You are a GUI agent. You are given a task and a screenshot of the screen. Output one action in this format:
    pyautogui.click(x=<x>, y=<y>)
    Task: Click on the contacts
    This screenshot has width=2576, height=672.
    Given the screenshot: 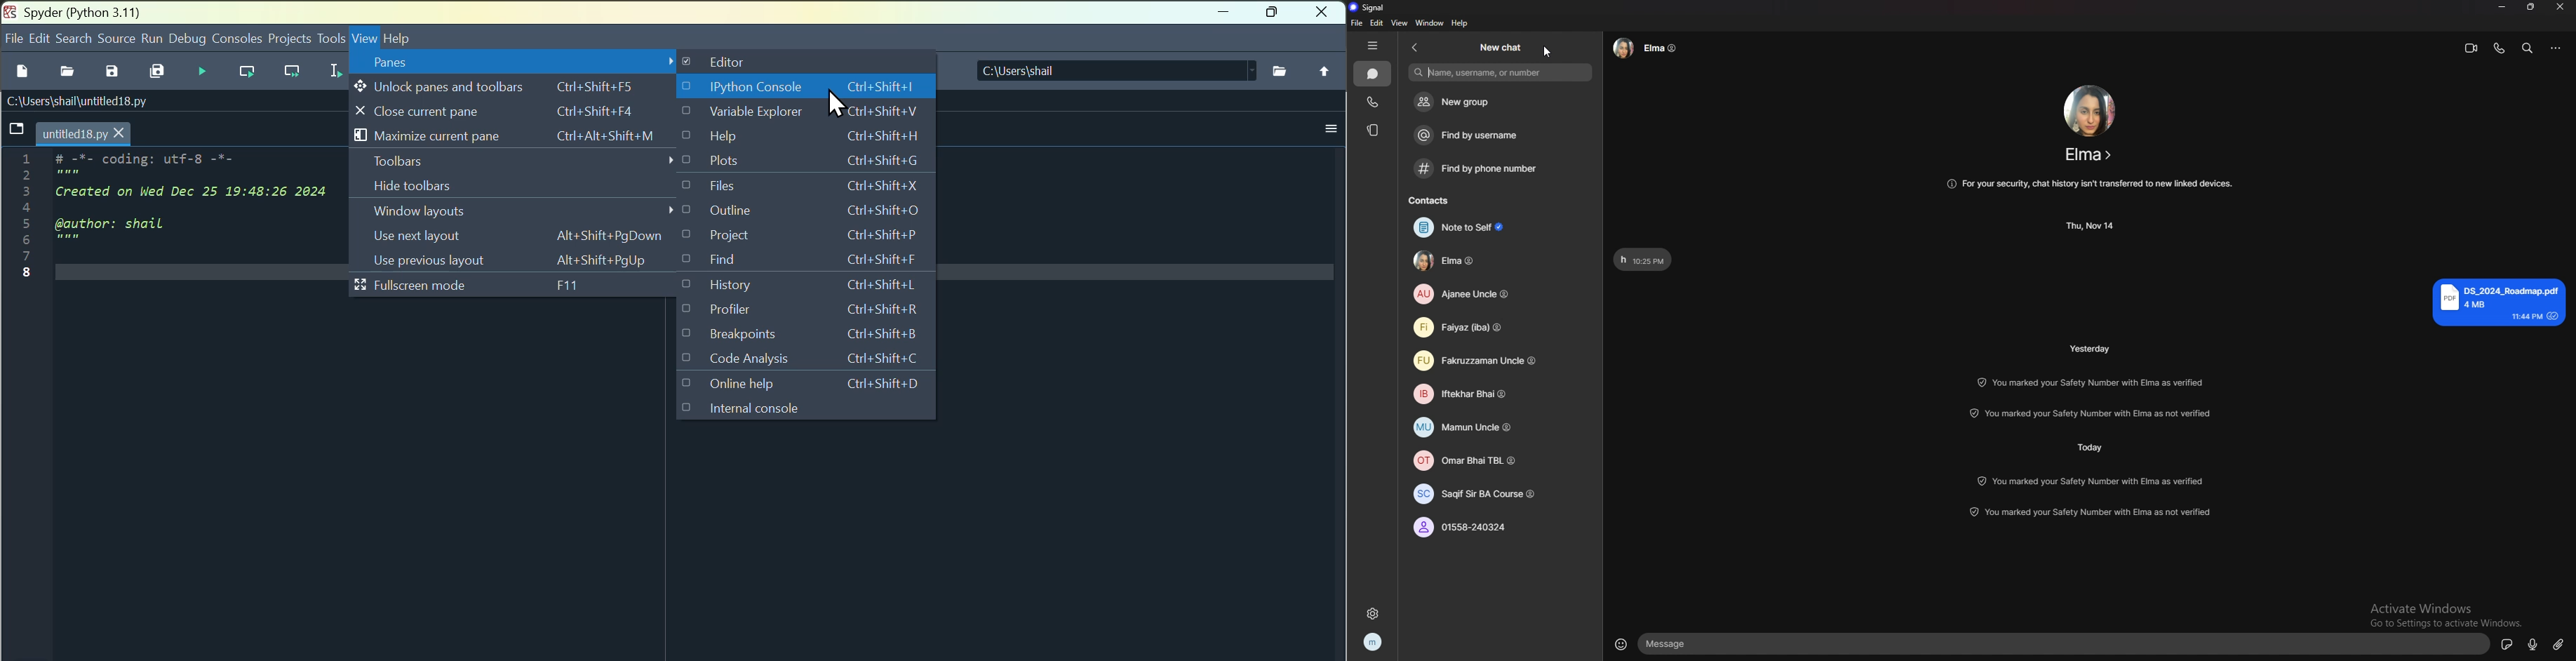 What is the action you would take?
    pyautogui.click(x=1436, y=200)
    